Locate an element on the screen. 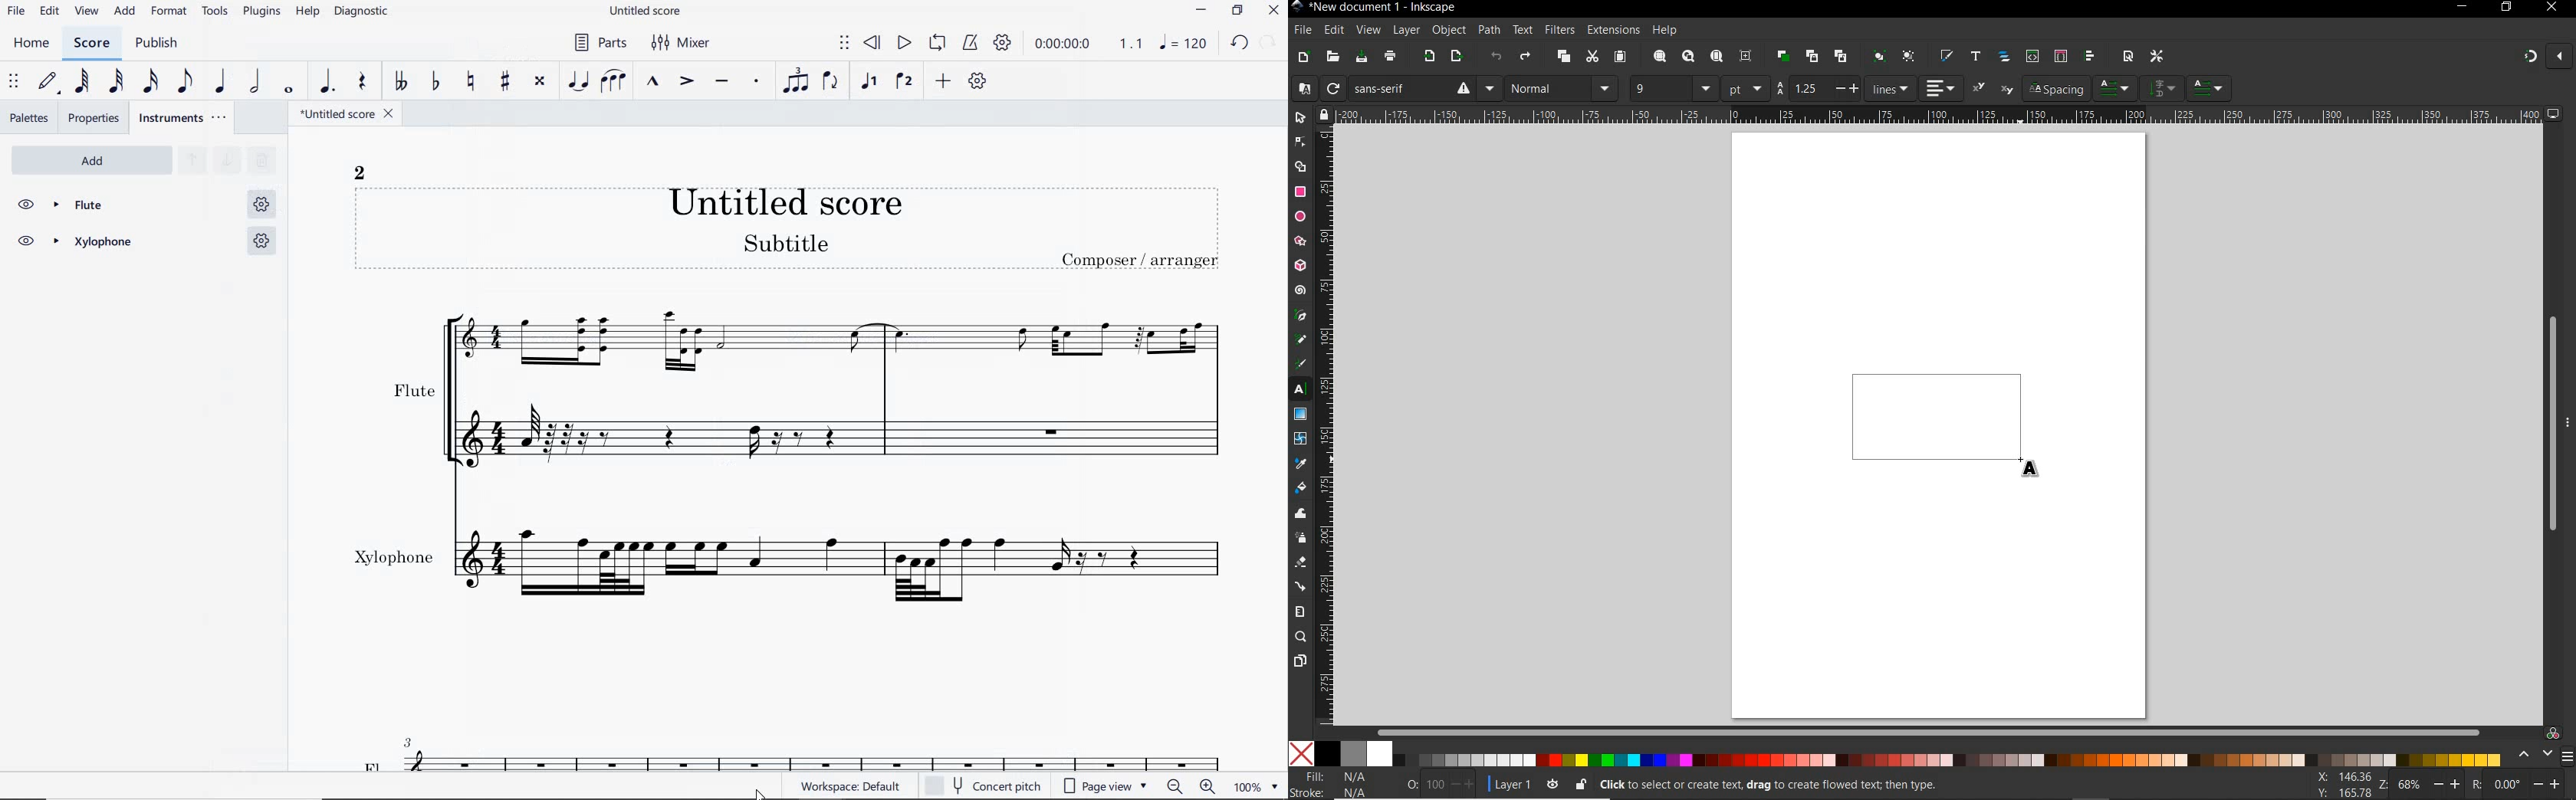 This screenshot has width=2576, height=812. color scroll options is located at coordinates (2531, 755).